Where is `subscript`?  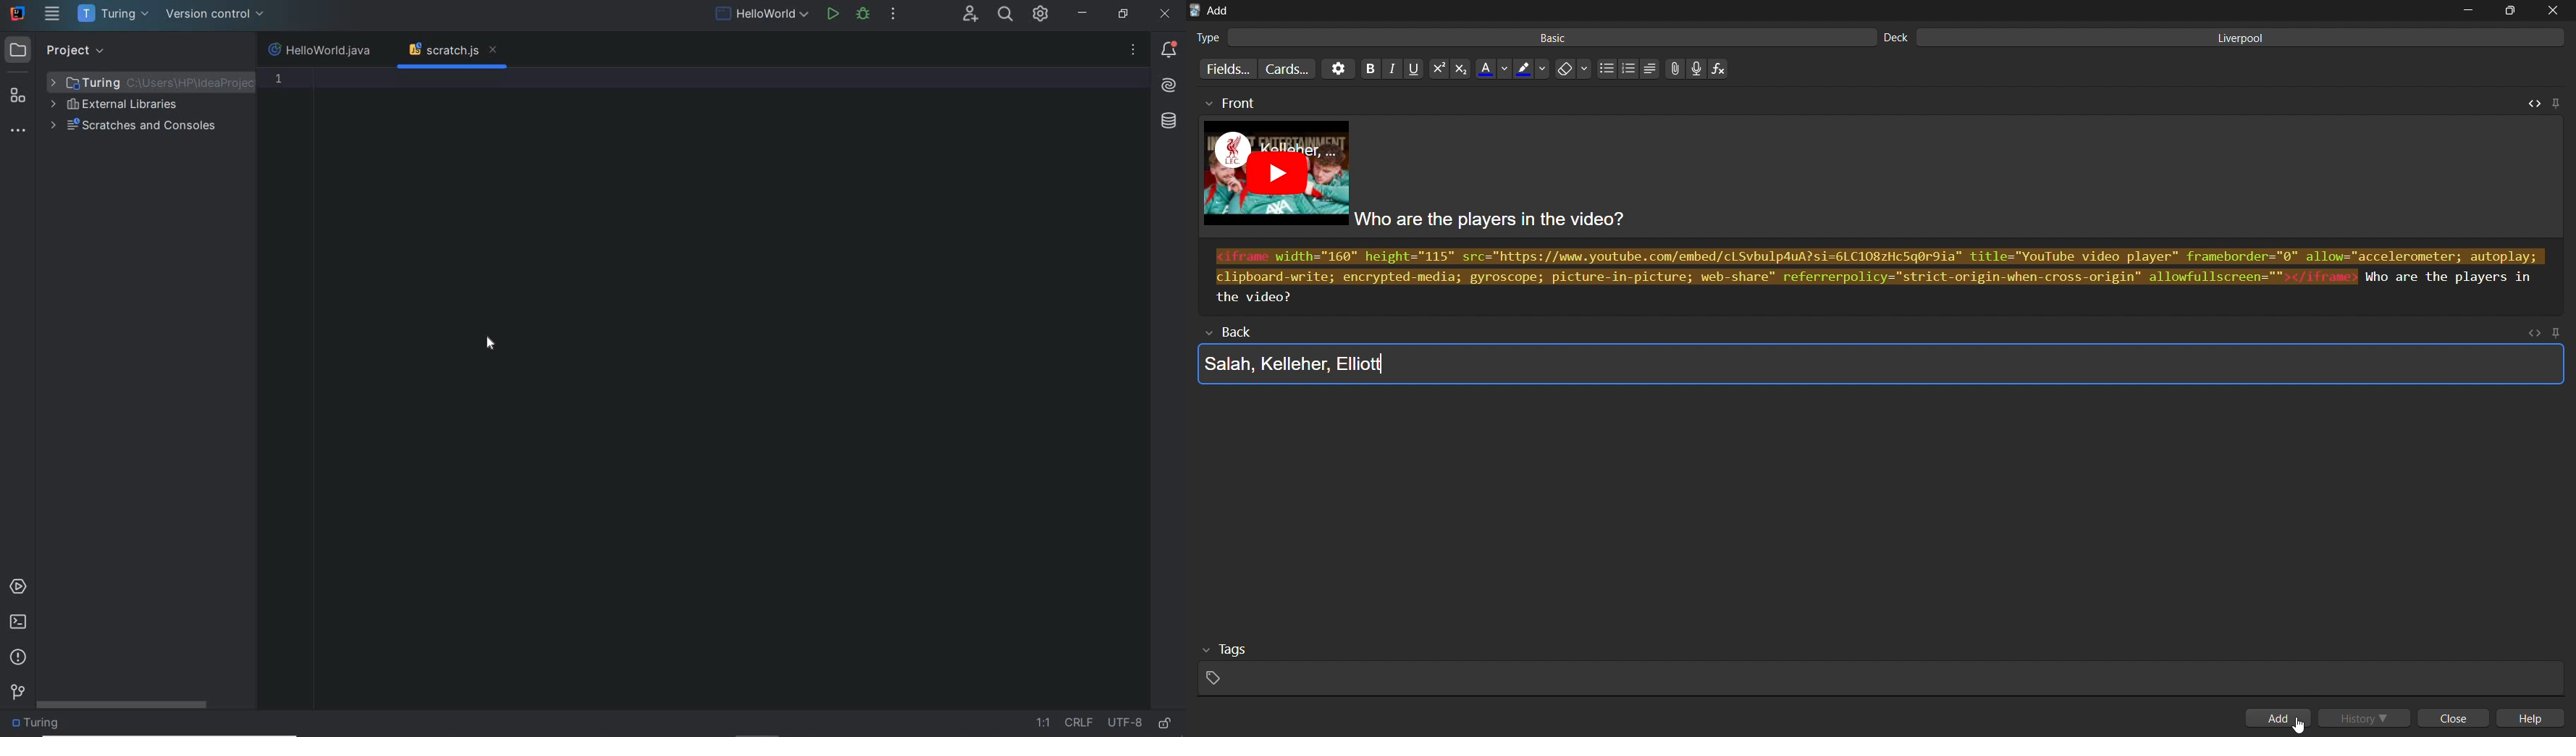 subscript is located at coordinates (1460, 69).